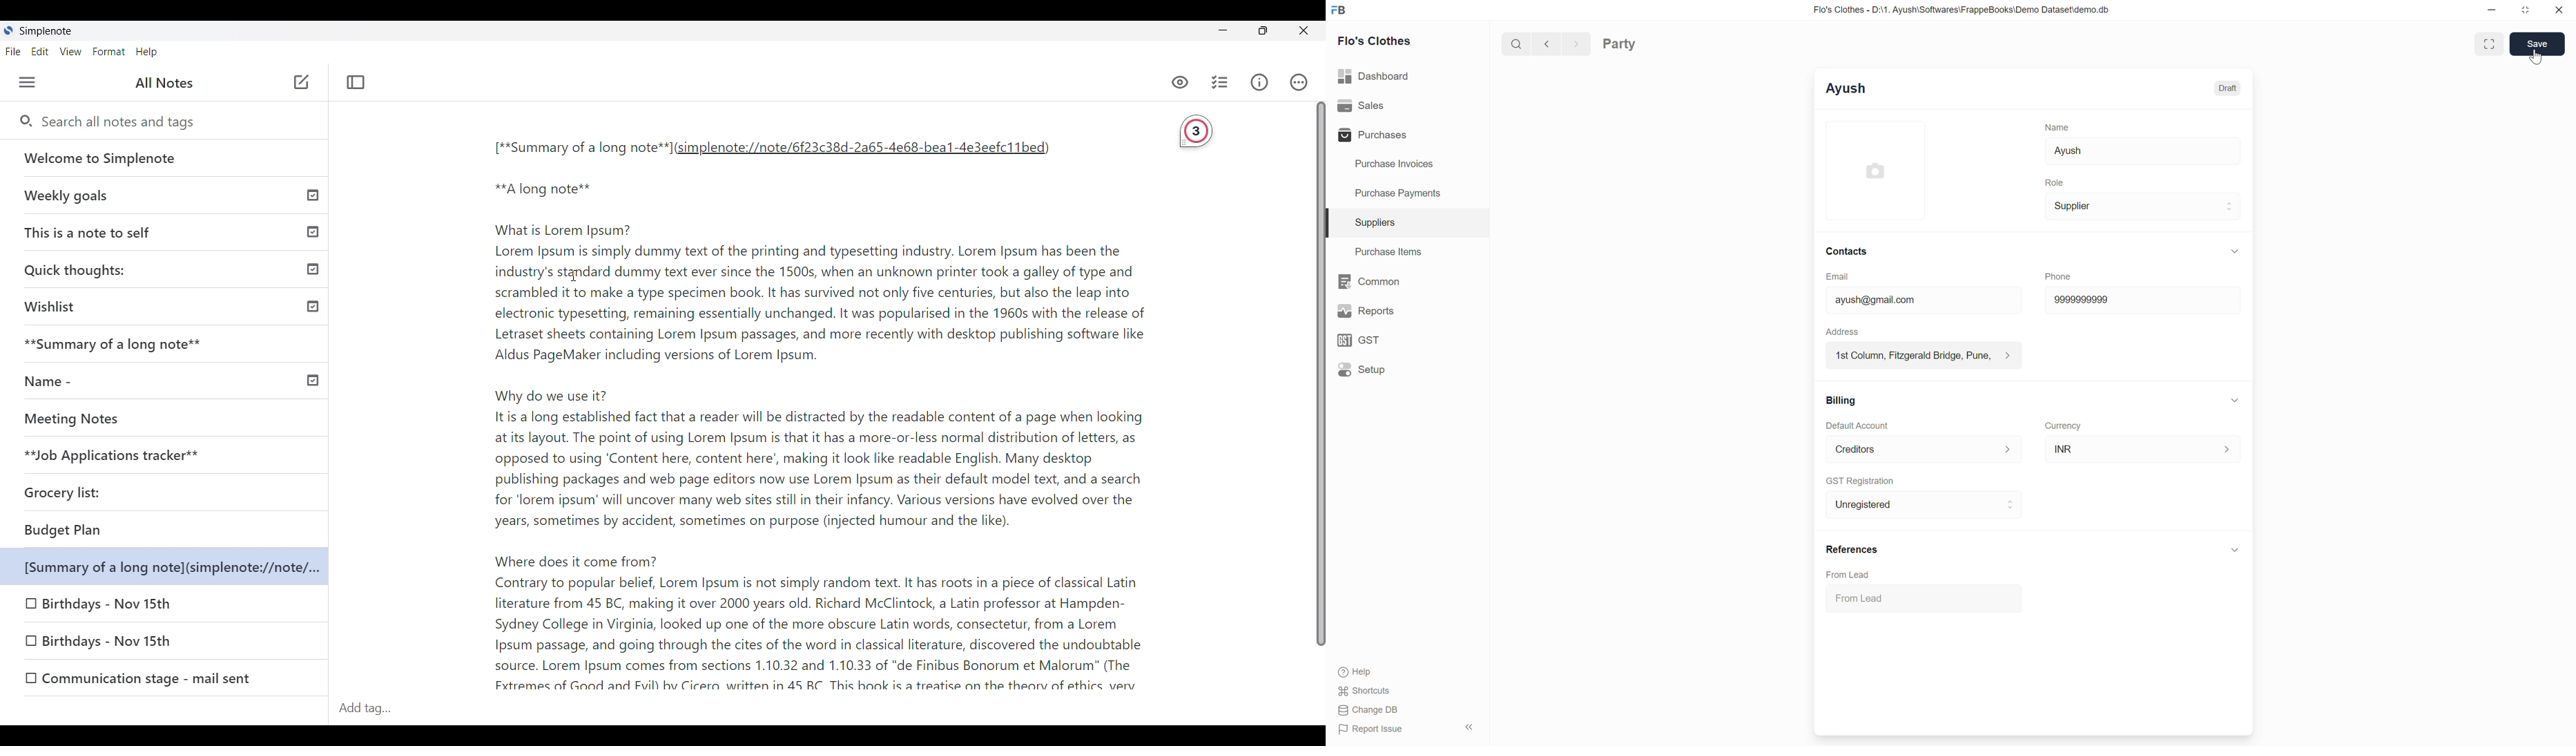  What do you see at coordinates (171, 567) in the screenshot?
I see `[Summary of a long note](simplenote://note/...` at bounding box center [171, 567].